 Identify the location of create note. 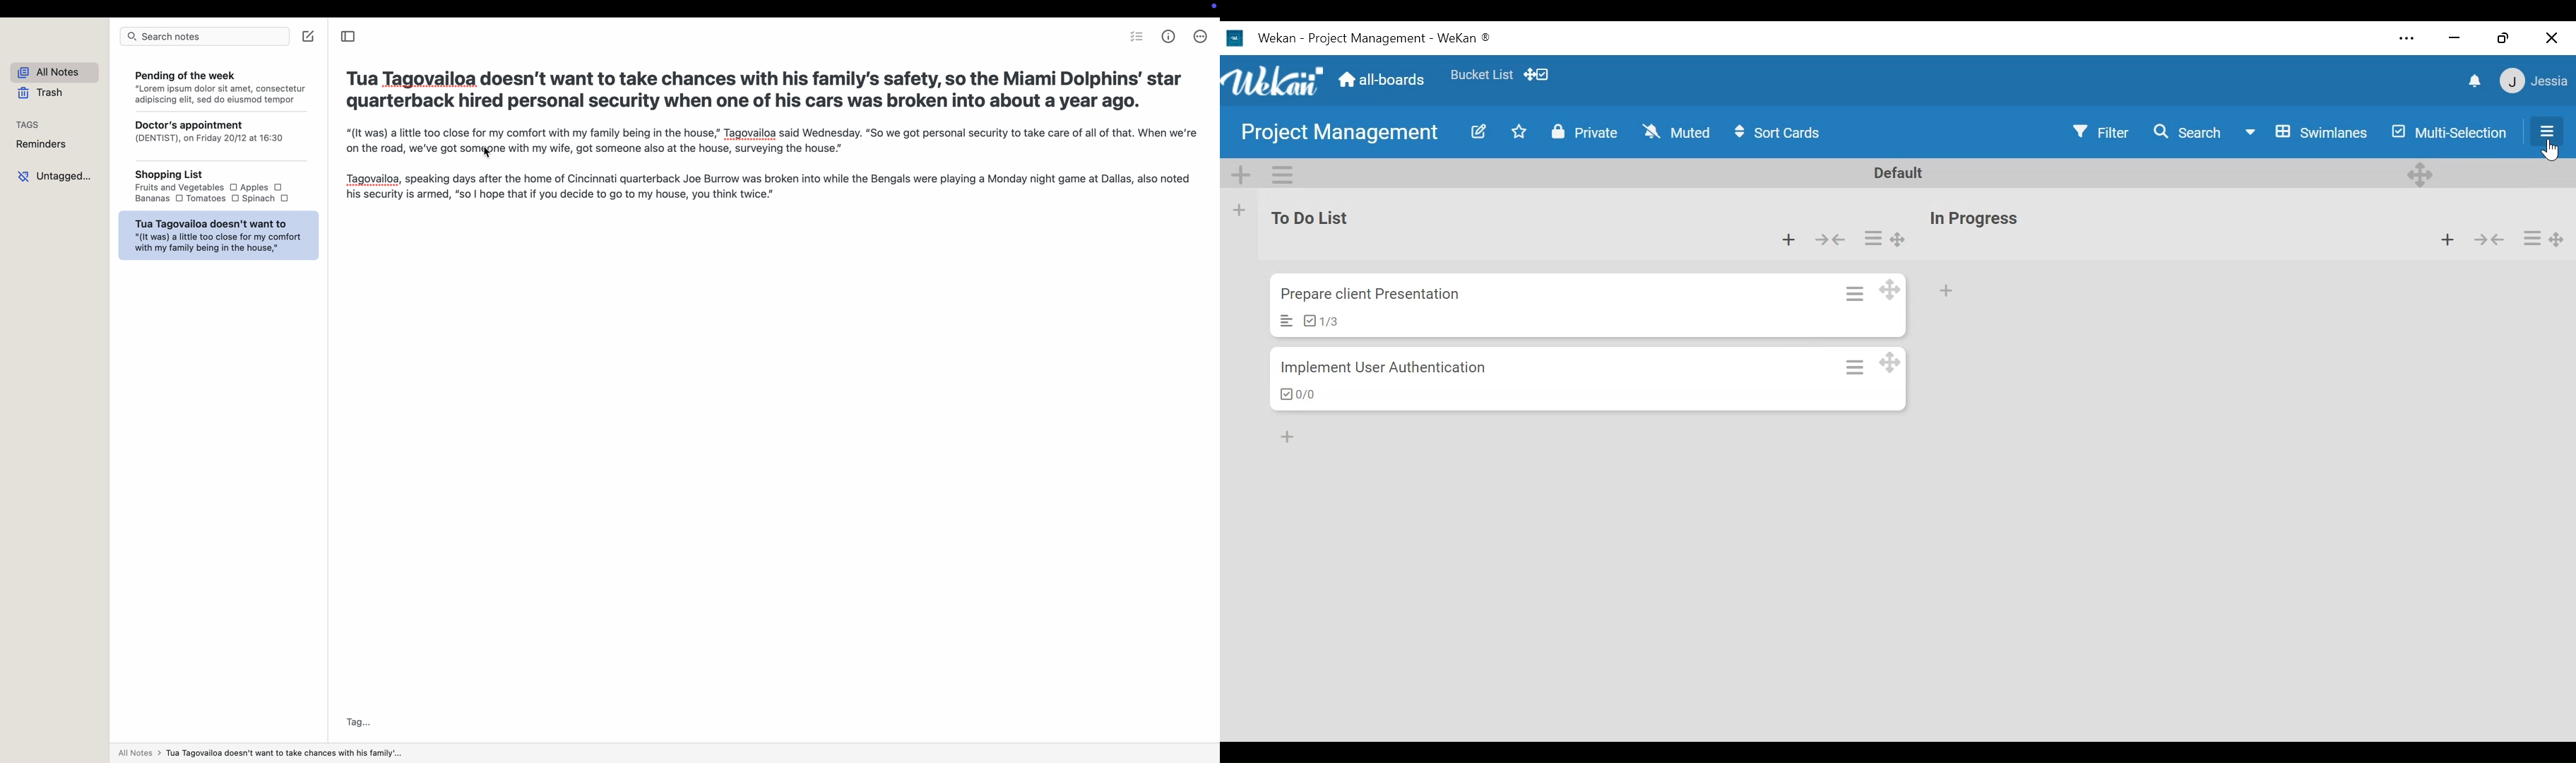
(309, 37).